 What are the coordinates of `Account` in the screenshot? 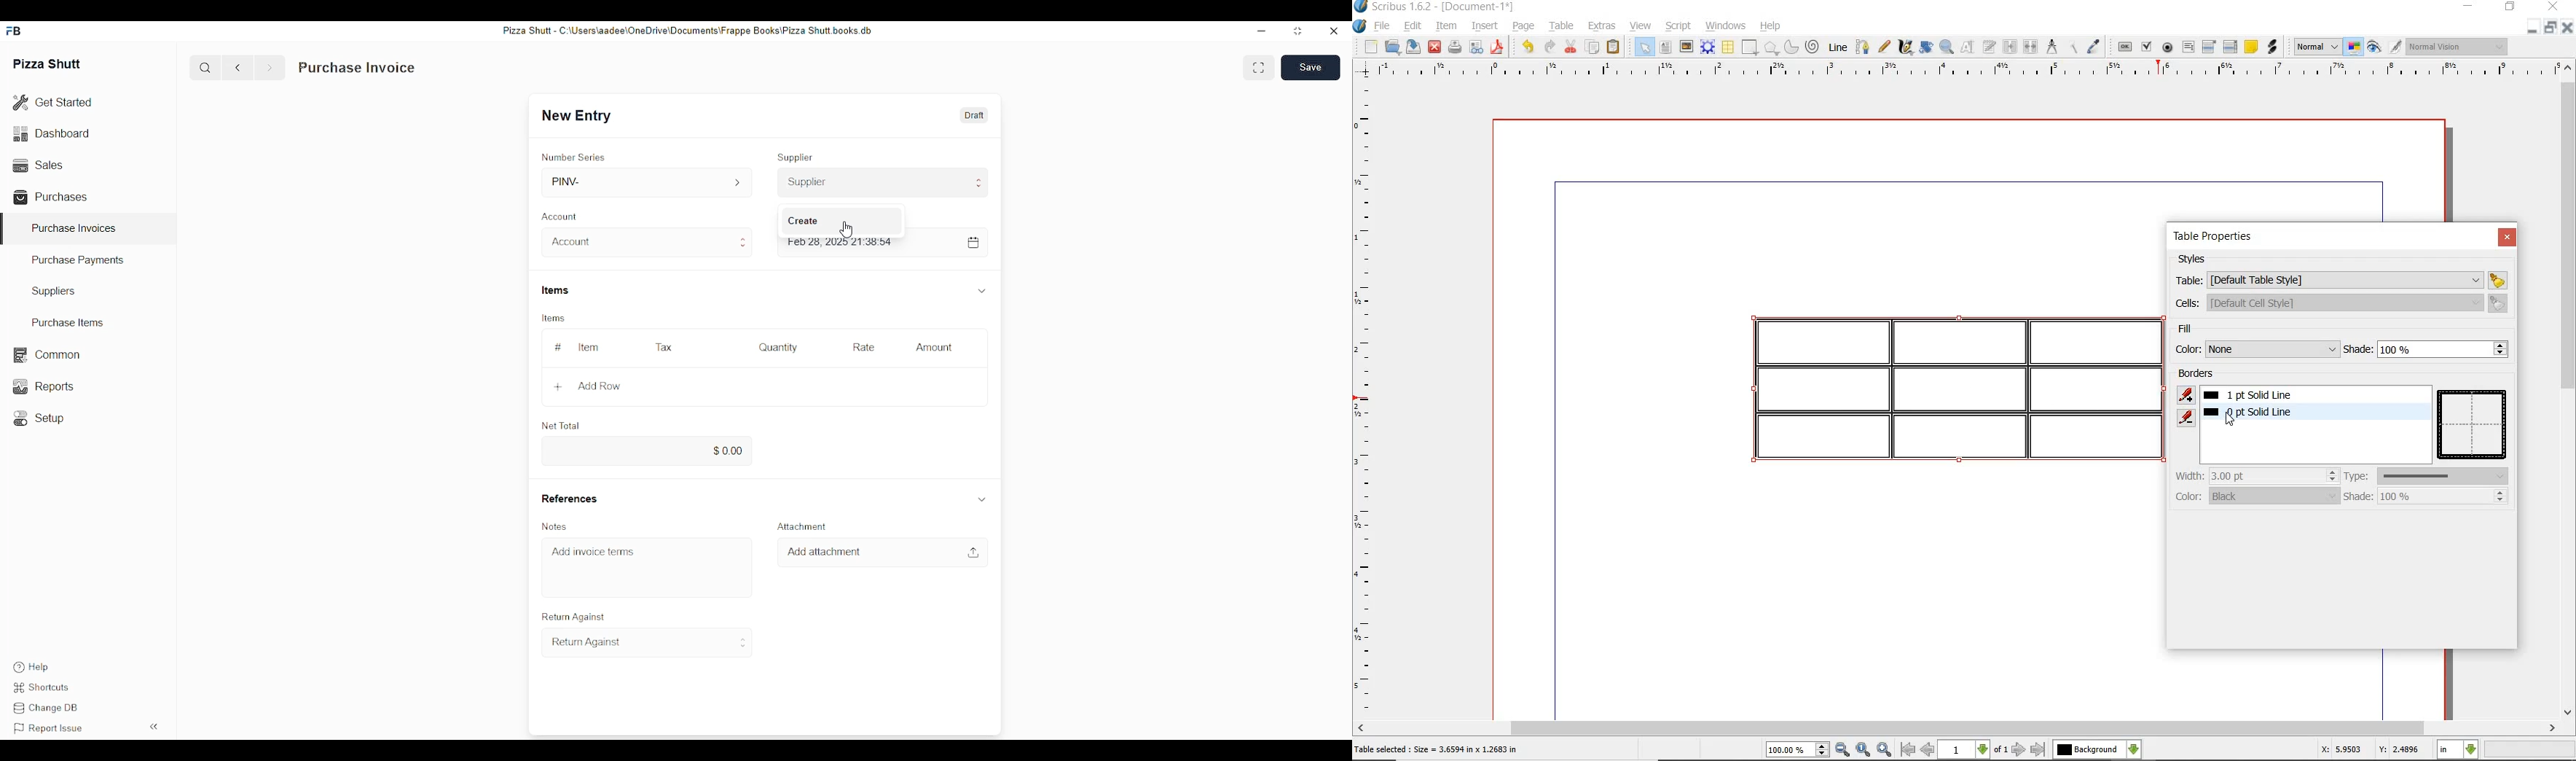 It's located at (649, 242).